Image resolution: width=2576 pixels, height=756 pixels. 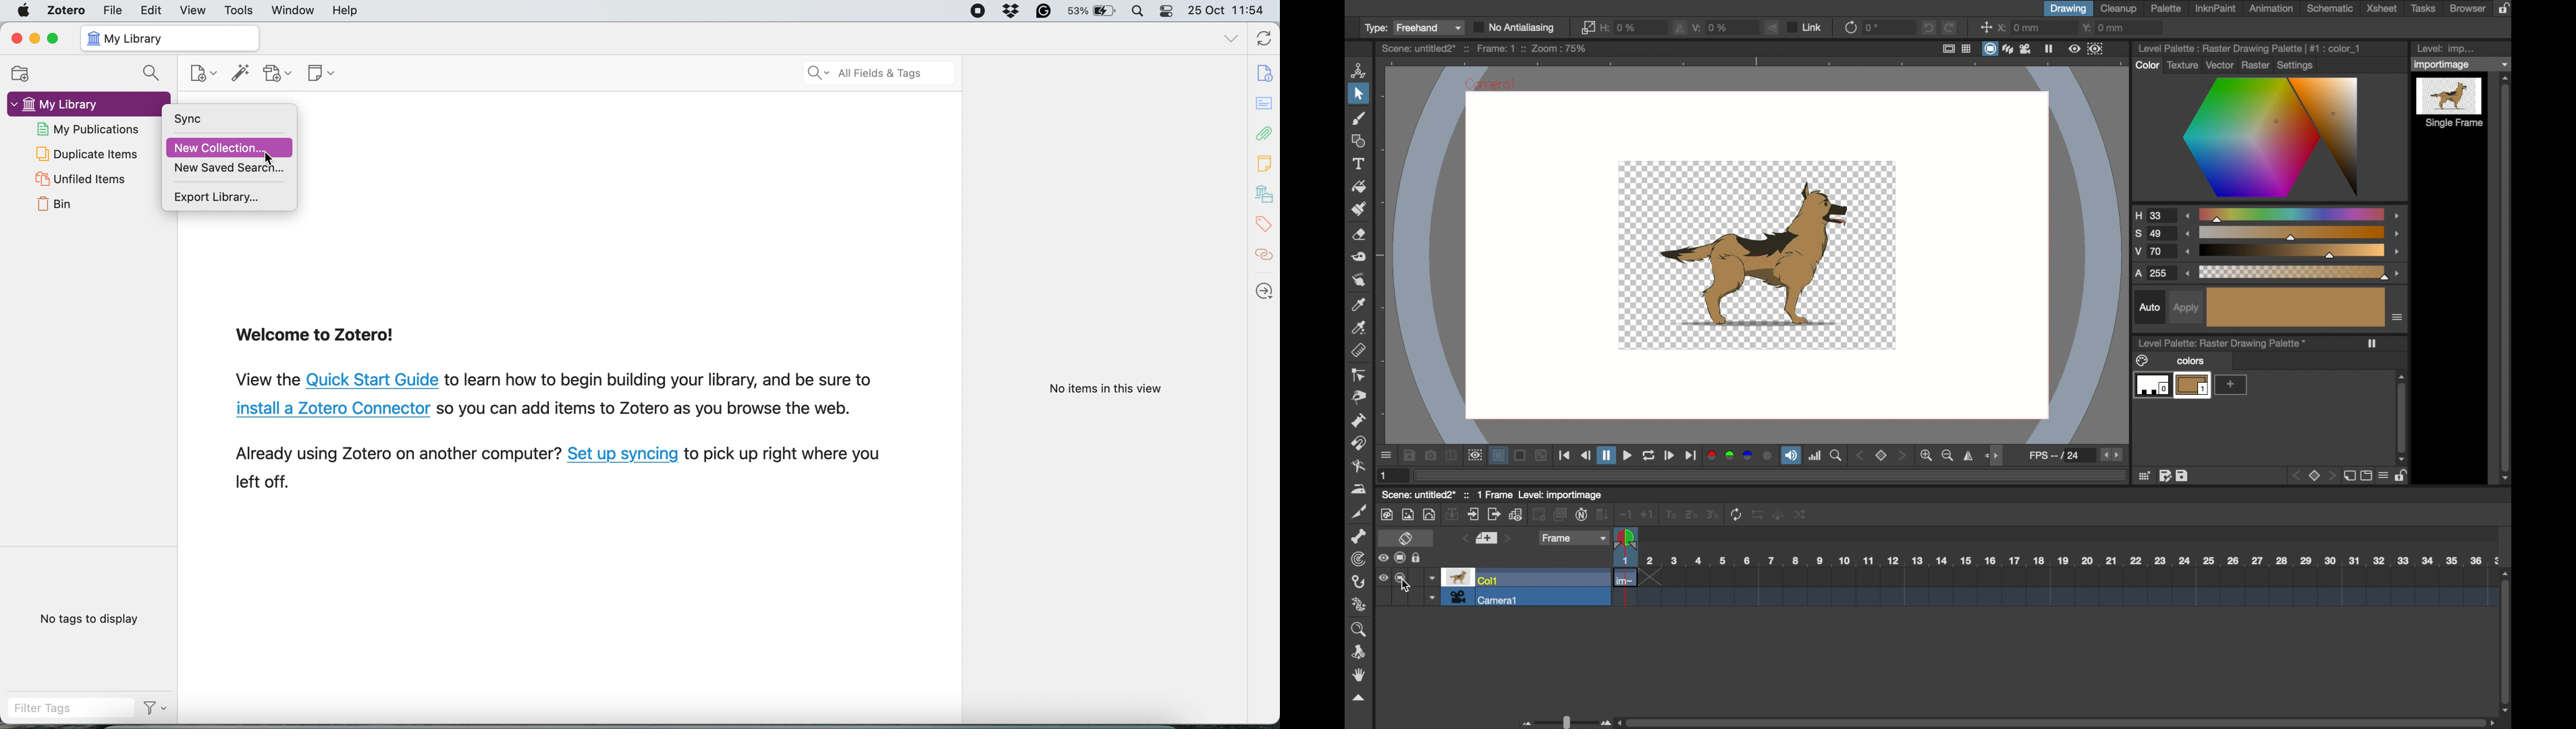 What do you see at coordinates (1358, 467) in the screenshot?
I see `blender tool` at bounding box center [1358, 467].